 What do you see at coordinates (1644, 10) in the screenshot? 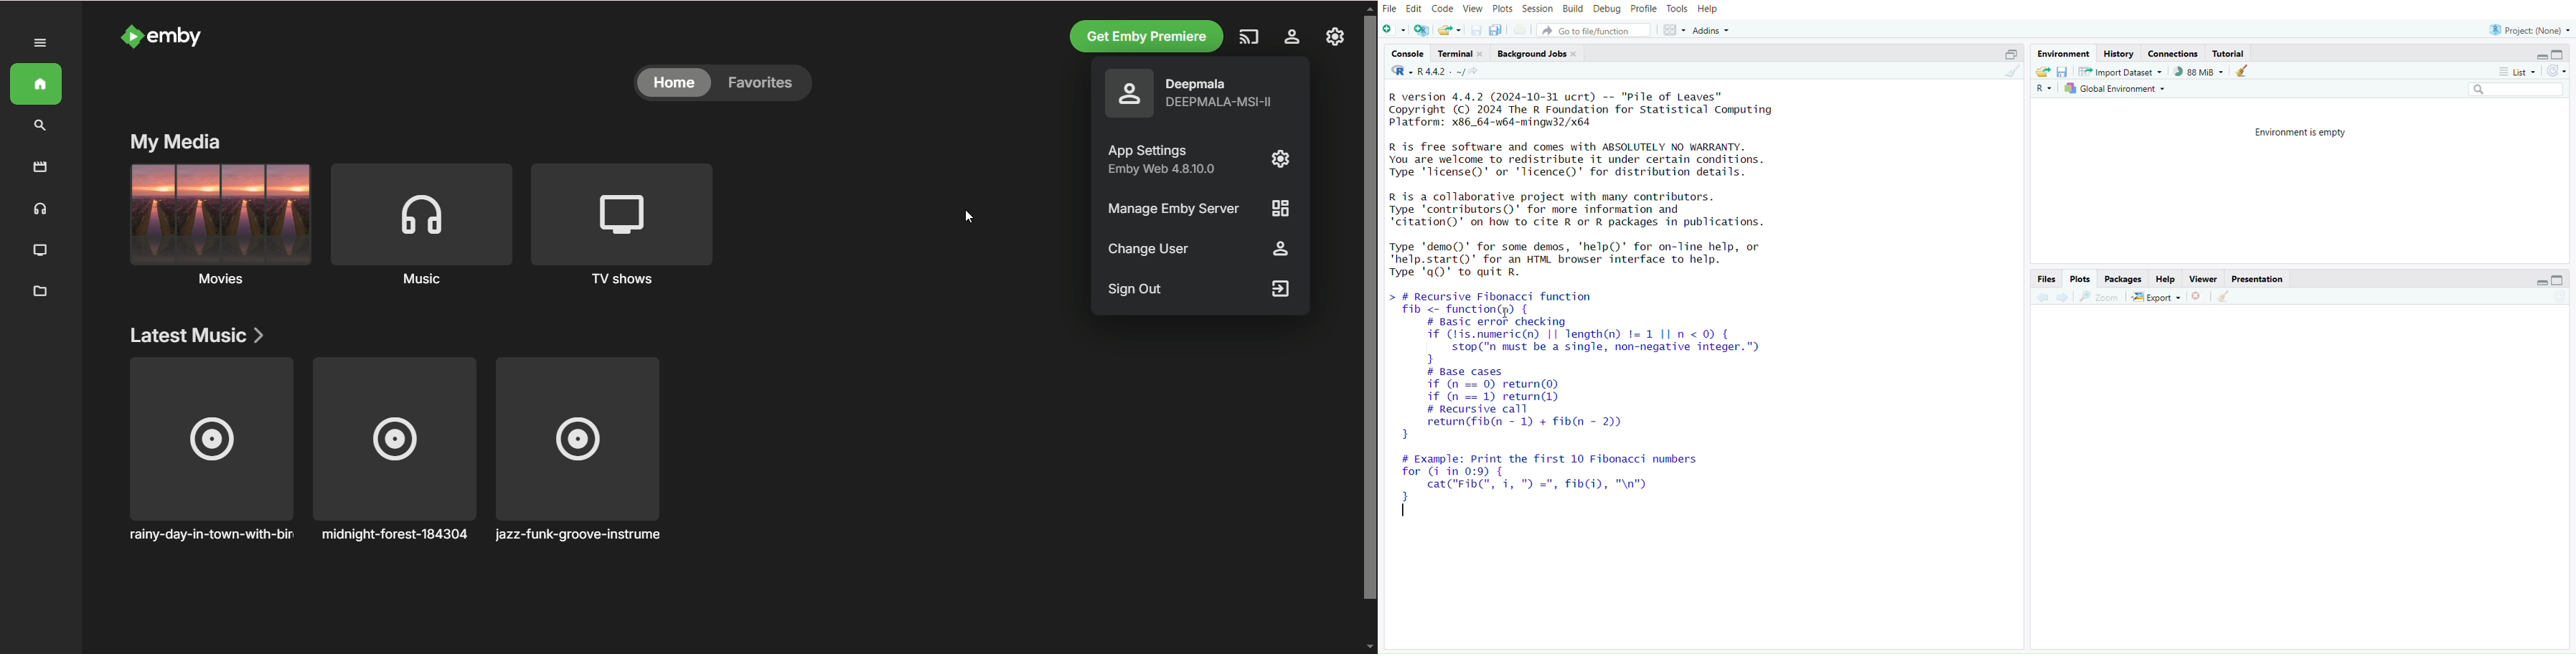
I see `profile` at bounding box center [1644, 10].